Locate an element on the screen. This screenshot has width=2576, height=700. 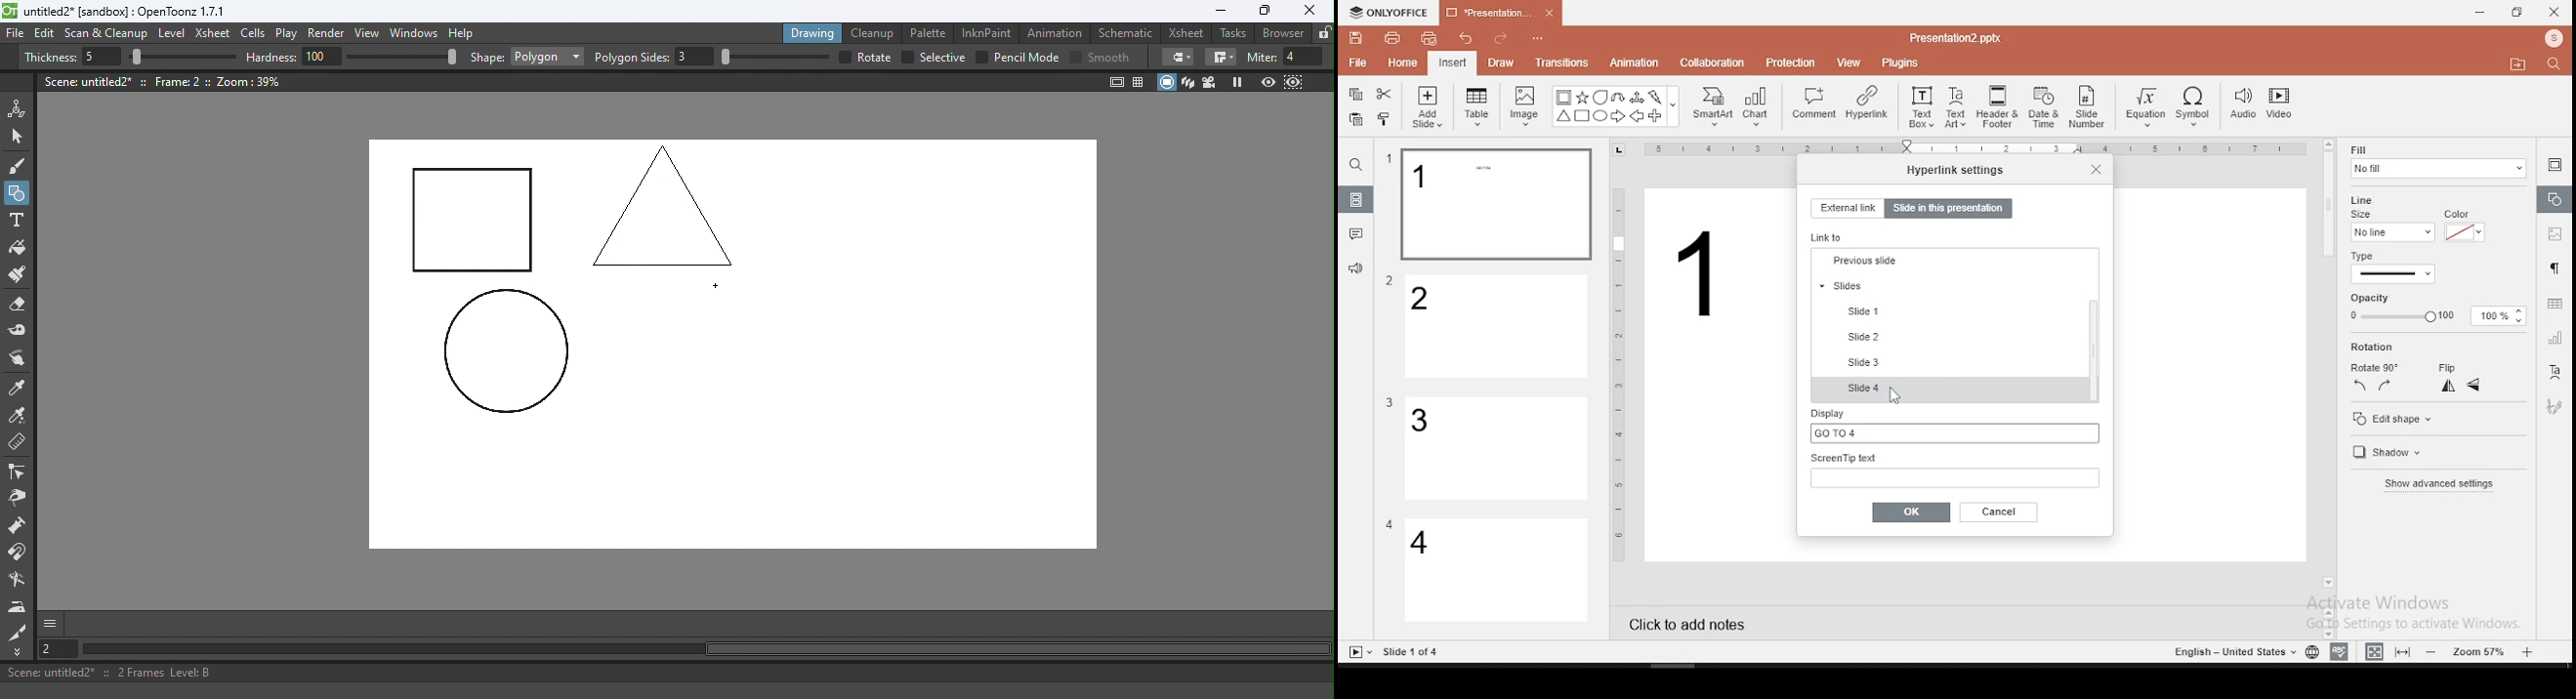
text art is located at coordinates (1956, 106).